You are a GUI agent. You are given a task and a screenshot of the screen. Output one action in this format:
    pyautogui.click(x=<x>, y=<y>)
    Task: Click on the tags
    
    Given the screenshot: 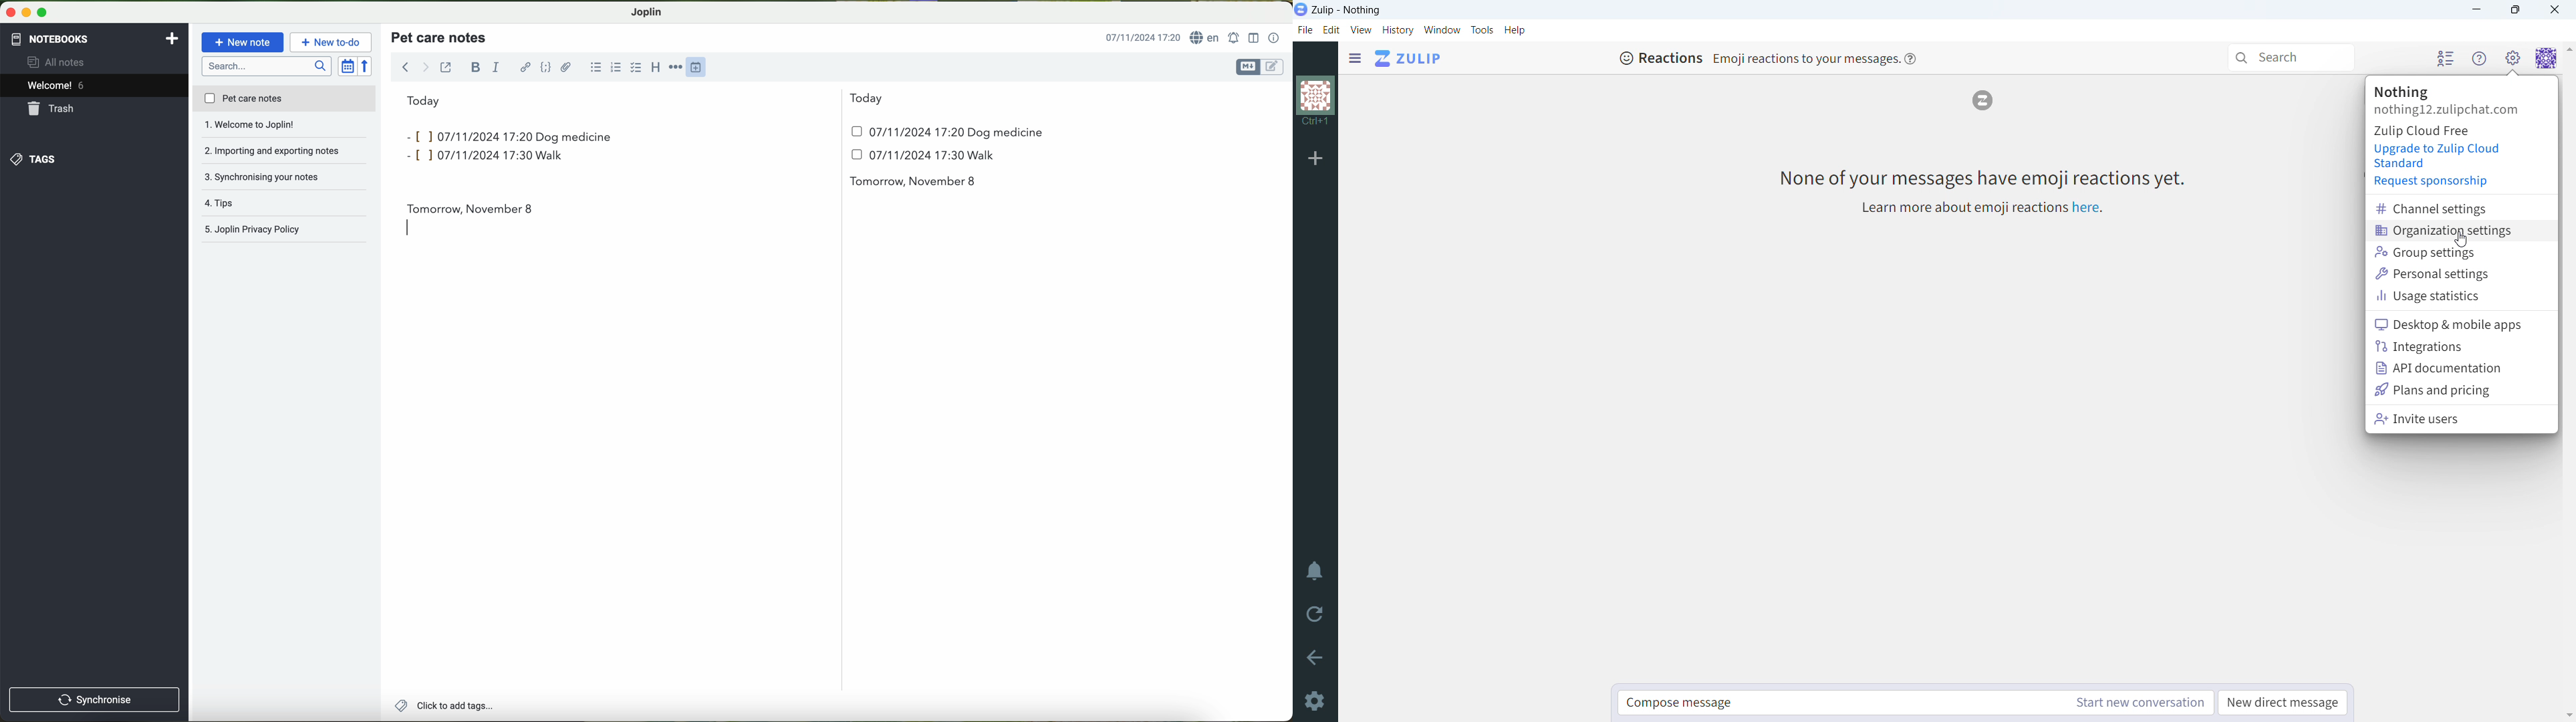 What is the action you would take?
    pyautogui.click(x=32, y=159)
    